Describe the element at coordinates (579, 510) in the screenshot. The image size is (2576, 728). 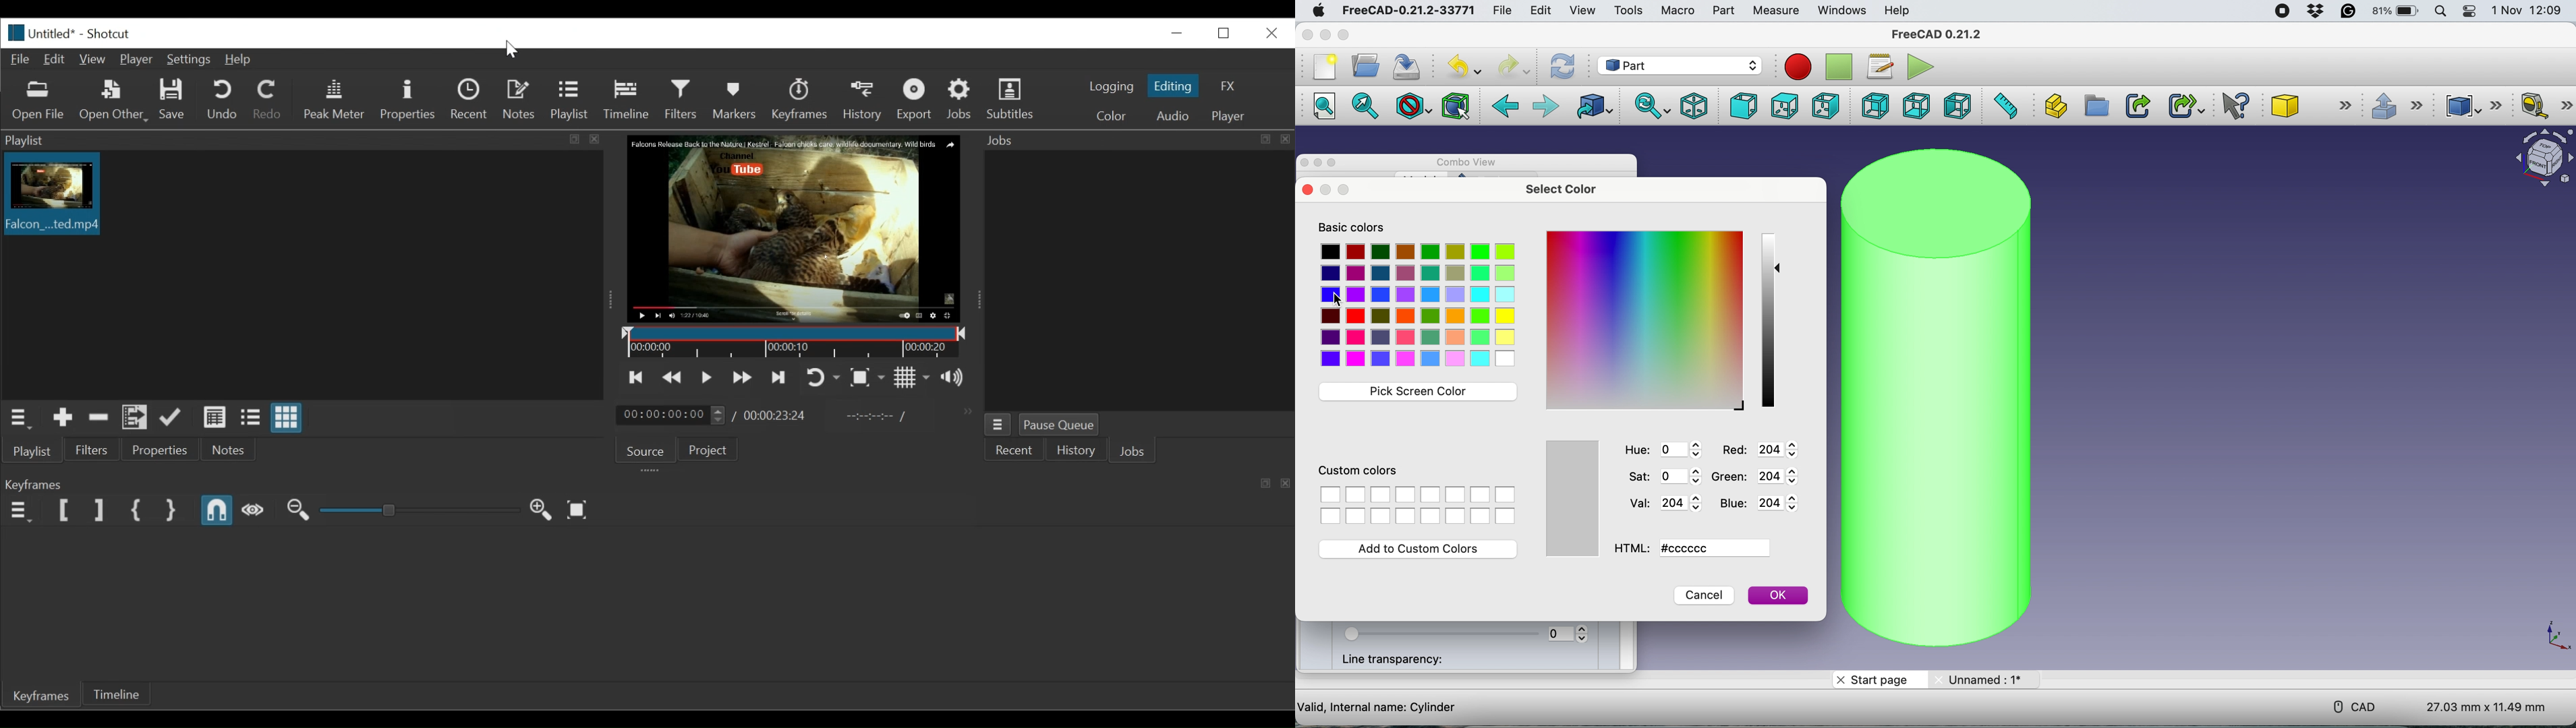
I see `Zoom keyframe ` at that location.